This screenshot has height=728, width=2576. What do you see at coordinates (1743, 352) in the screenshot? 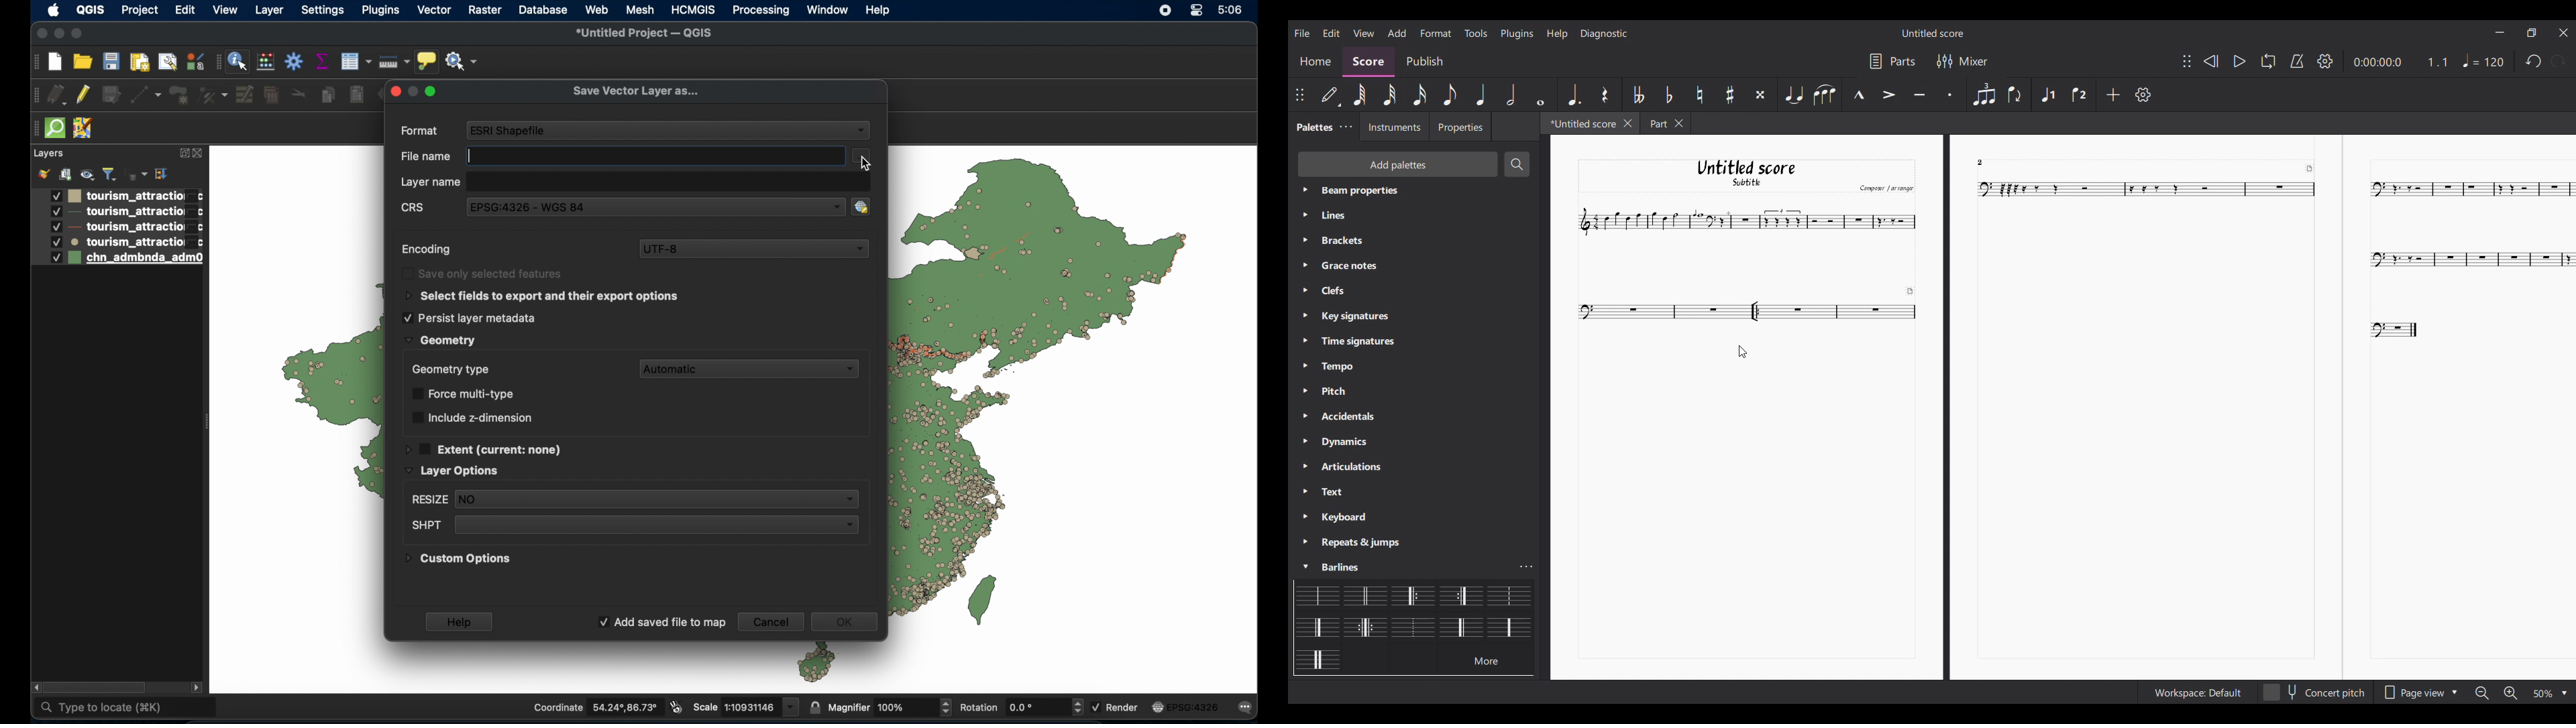
I see `Cursor` at bounding box center [1743, 352].